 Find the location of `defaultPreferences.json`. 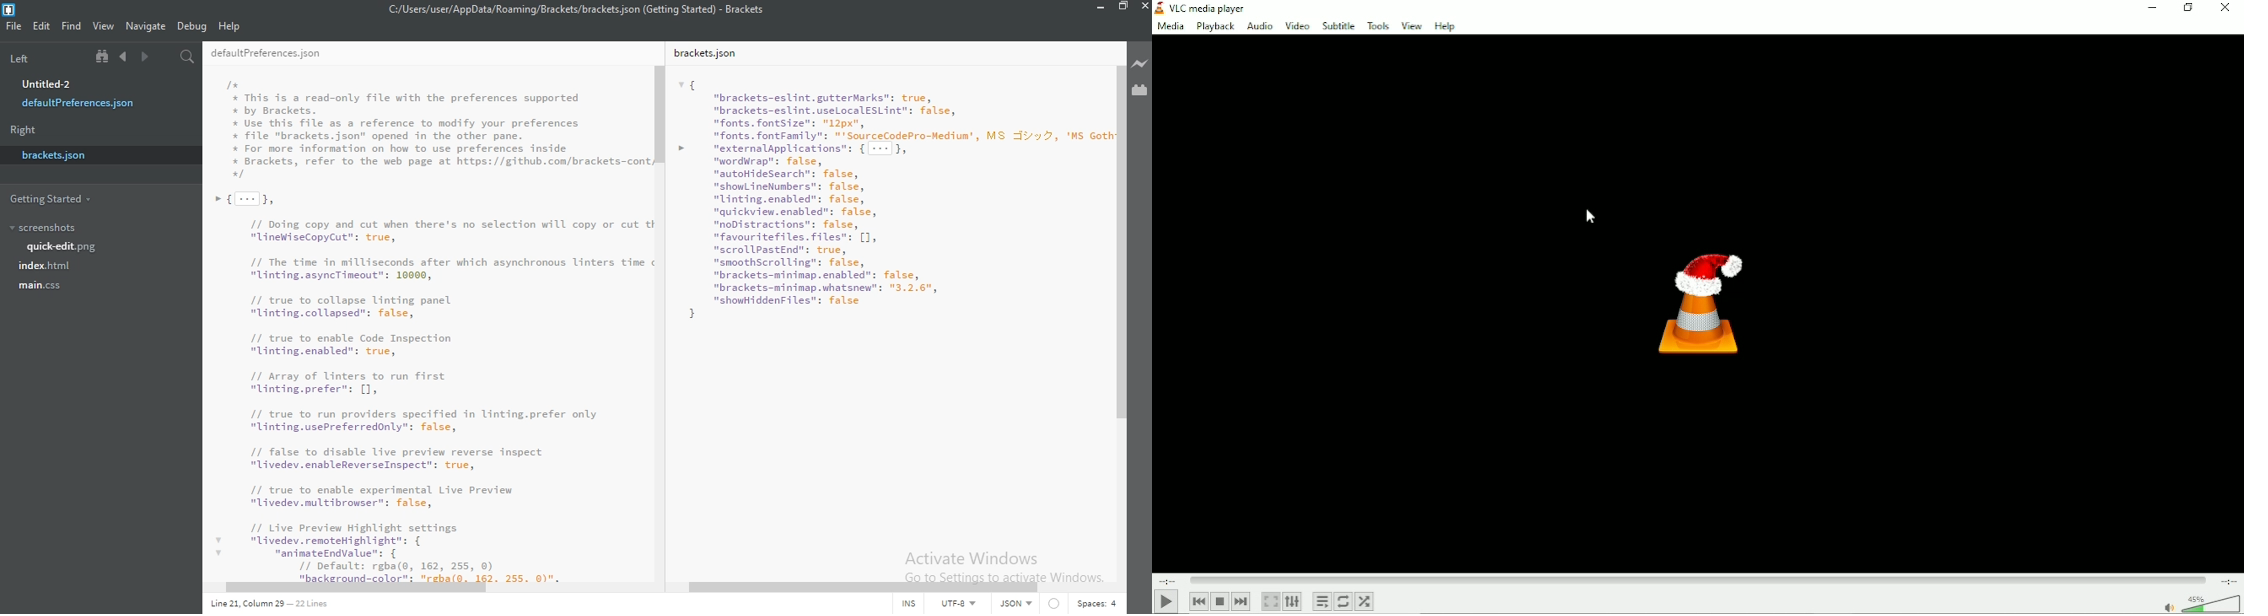

defaultPreferences.json is located at coordinates (269, 52).